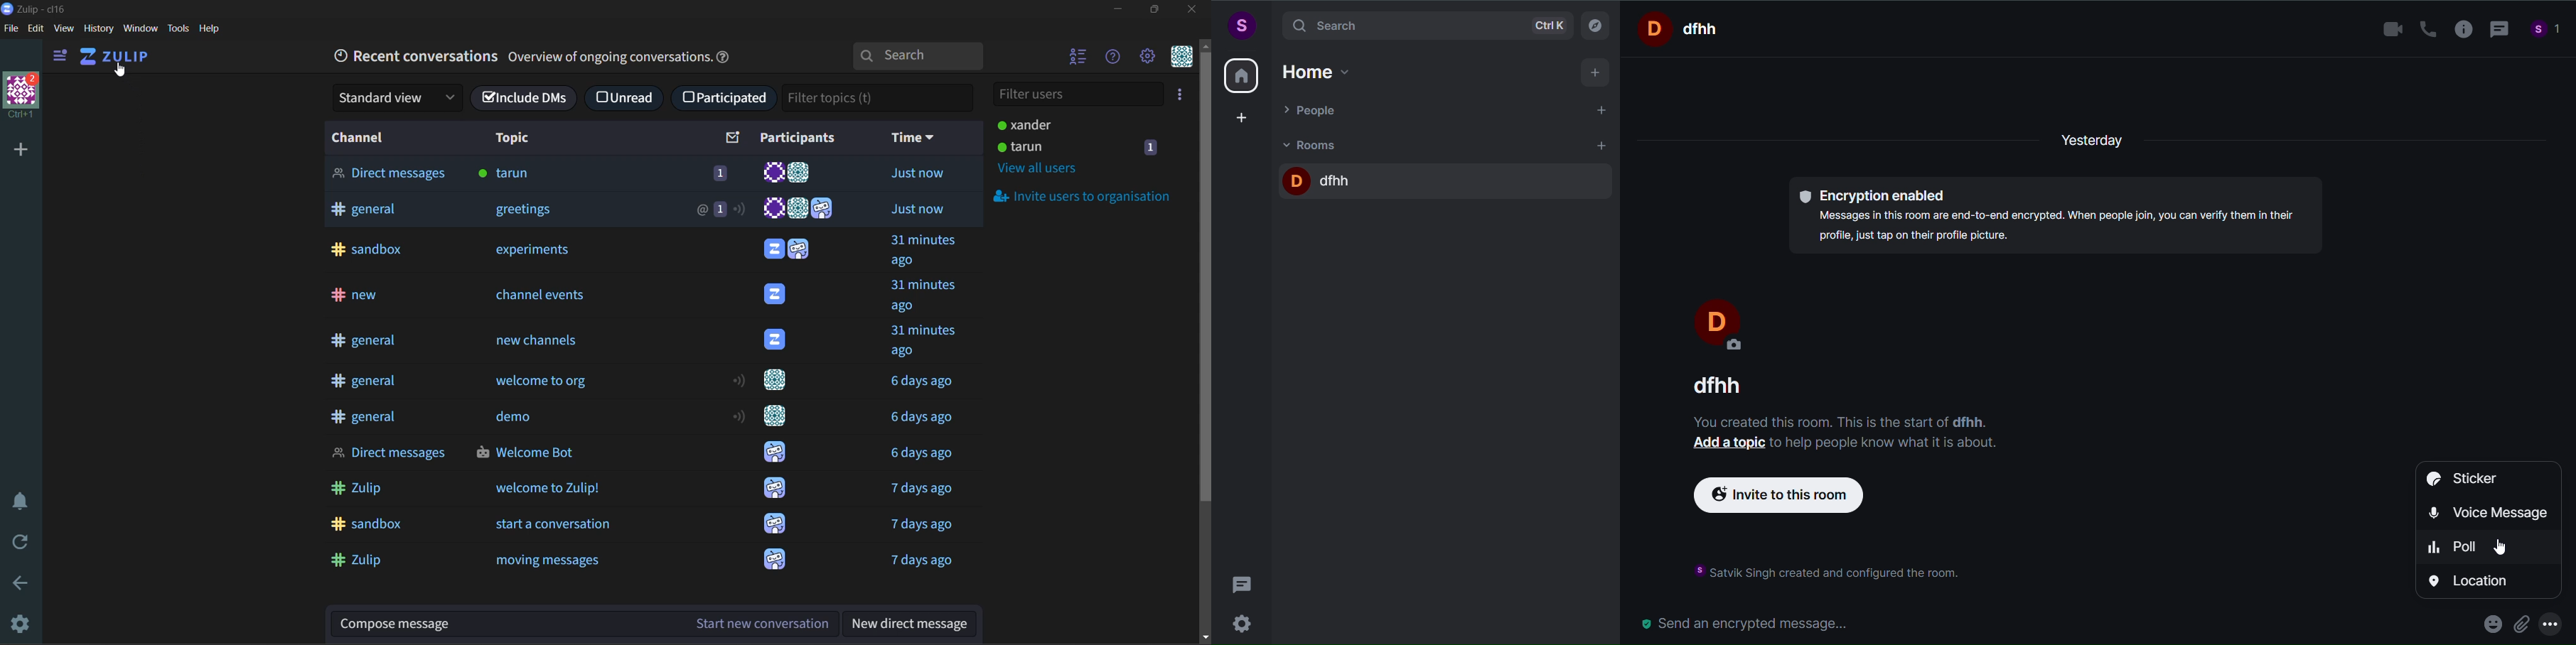 Image resolution: width=2576 pixels, height=672 pixels. What do you see at coordinates (373, 417) in the screenshot?
I see `general` at bounding box center [373, 417].